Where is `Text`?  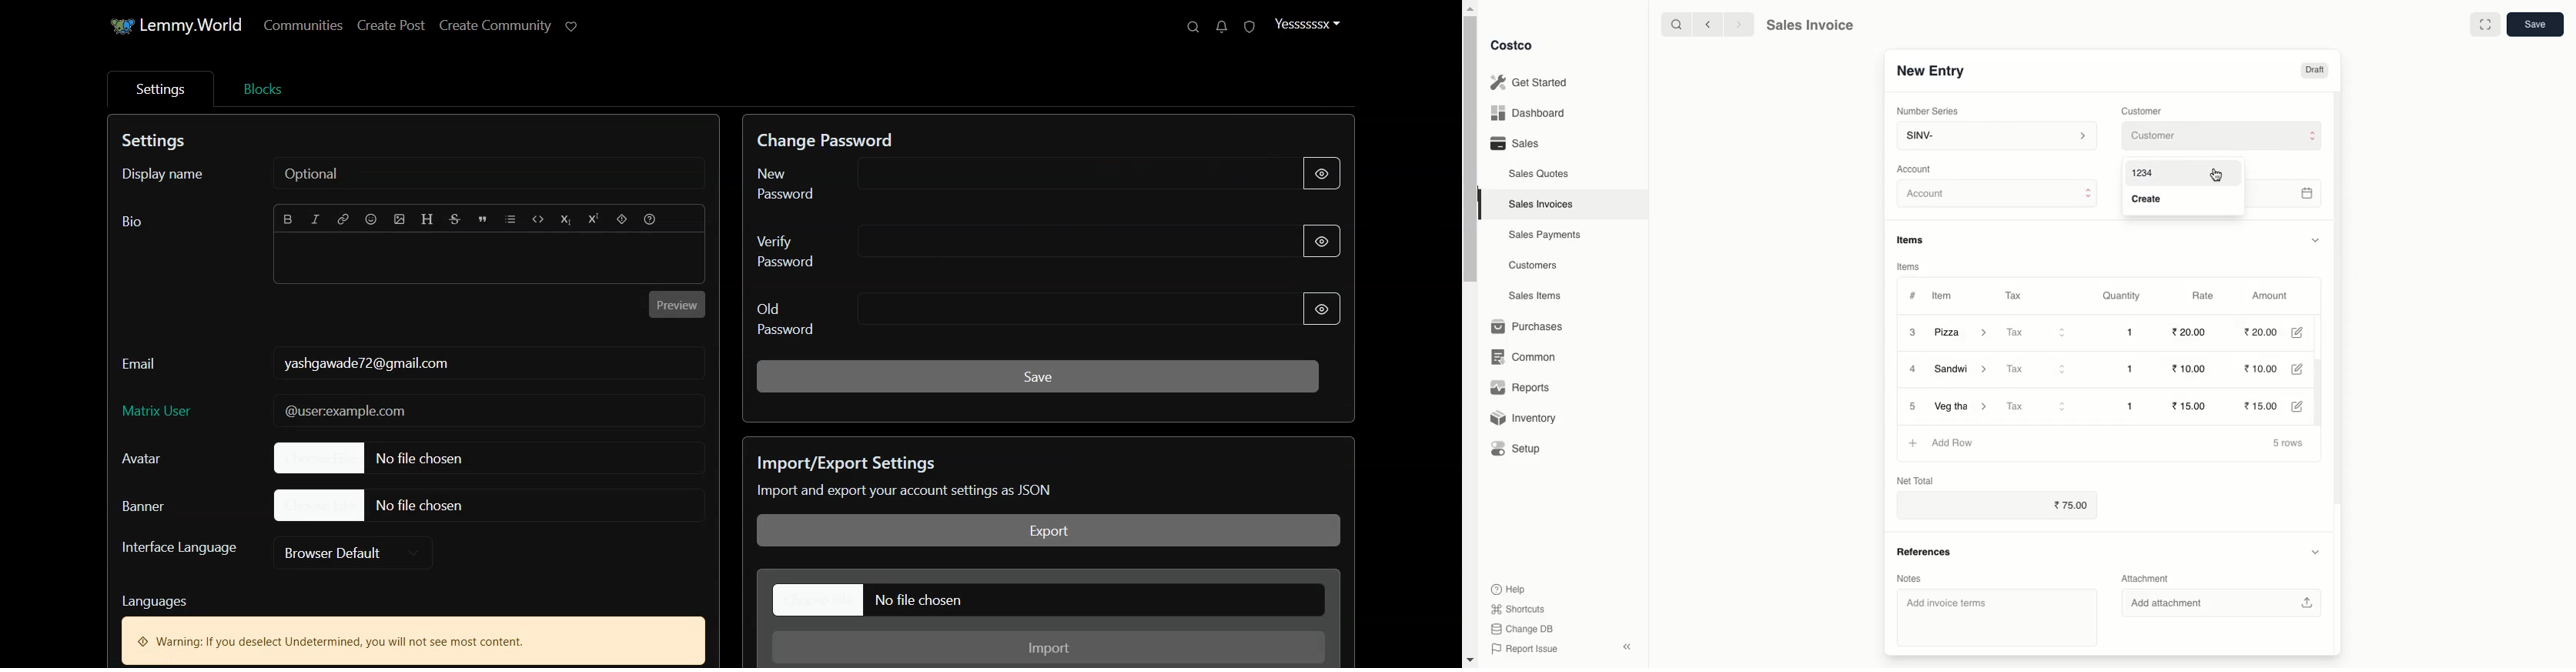 Text is located at coordinates (162, 141).